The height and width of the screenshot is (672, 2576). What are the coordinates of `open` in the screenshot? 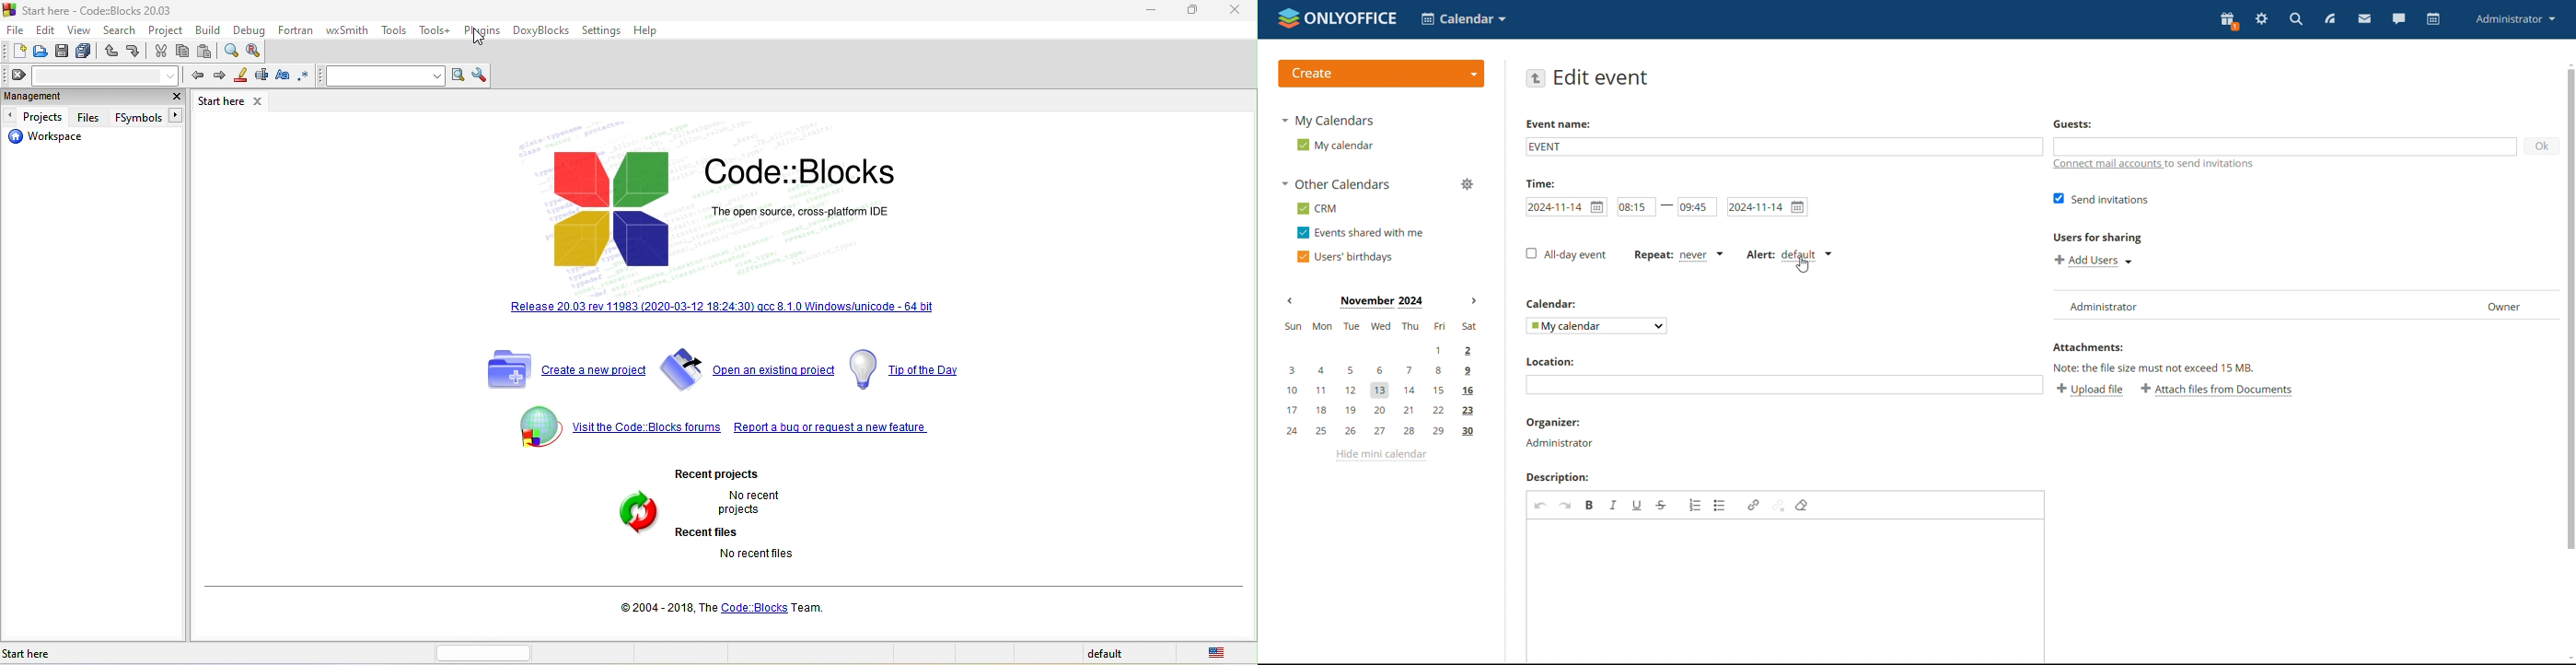 It's located at (41, 52).